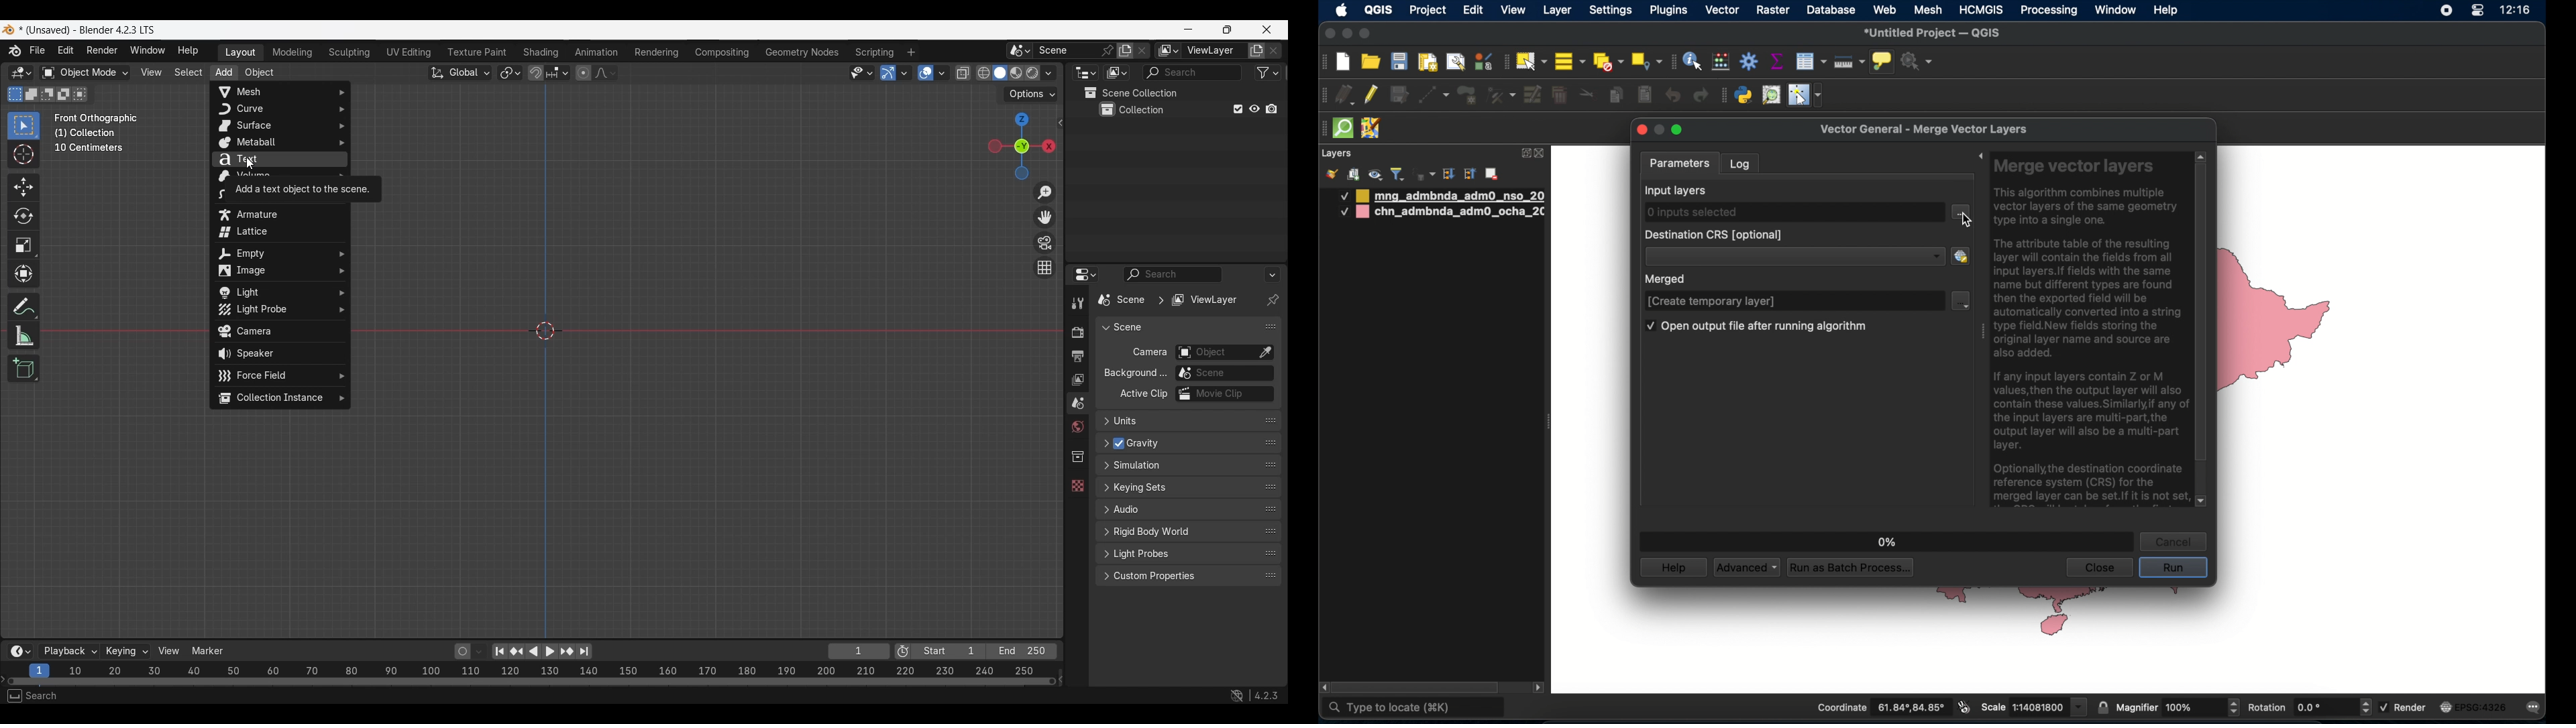 This screenshot has width=2576, height=728. I want to click on Compositing workspace, so click(722, 52).